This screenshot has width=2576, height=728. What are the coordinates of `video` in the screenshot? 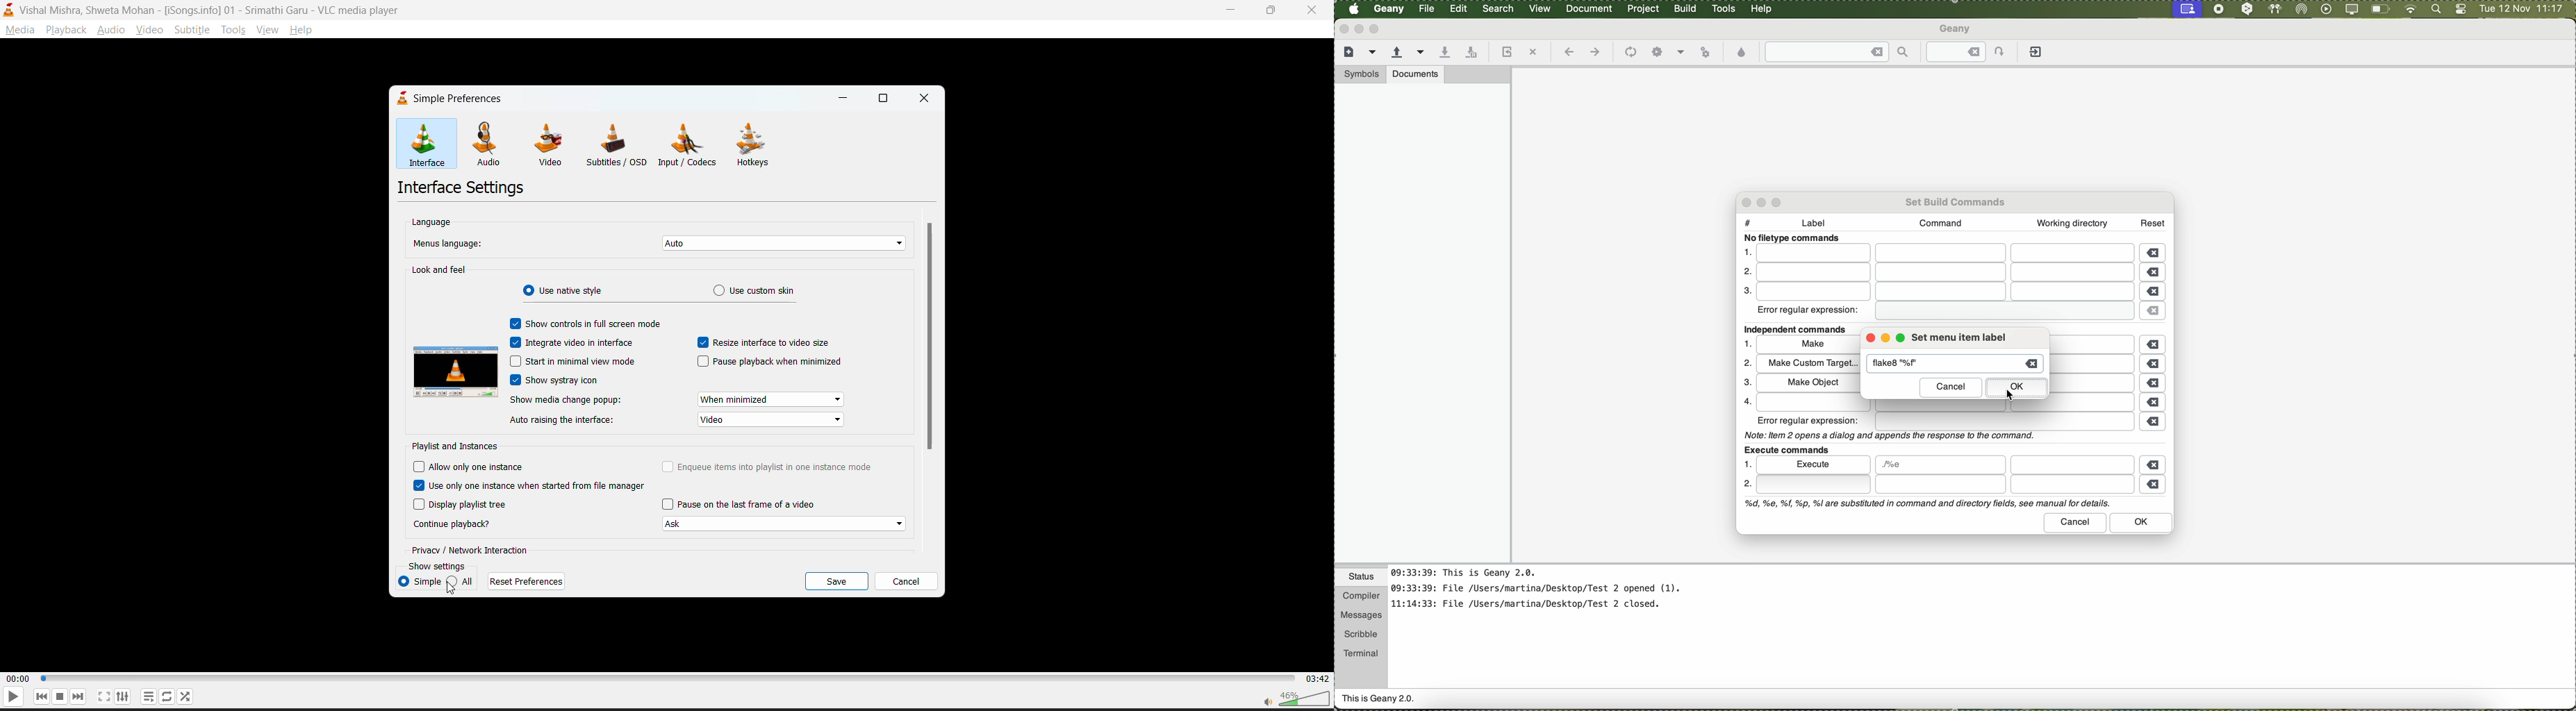 It's located at (145, 31).